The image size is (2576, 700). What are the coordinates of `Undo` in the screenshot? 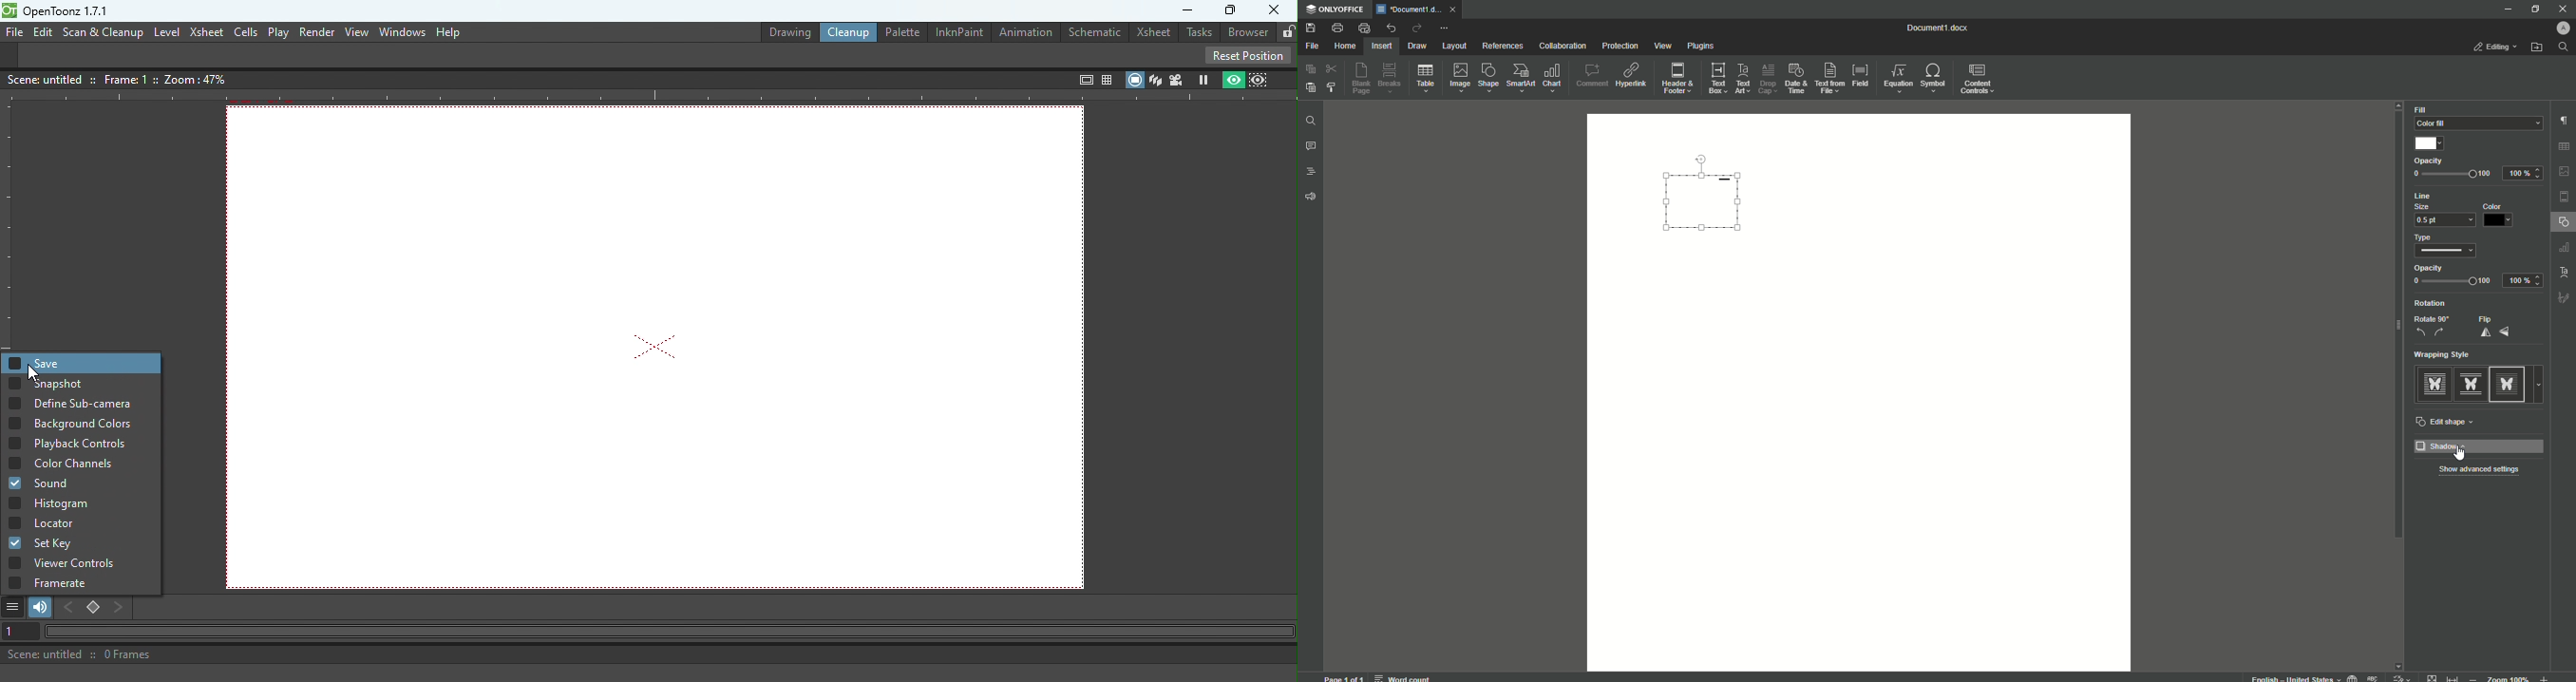 It's located at (1390, 28).